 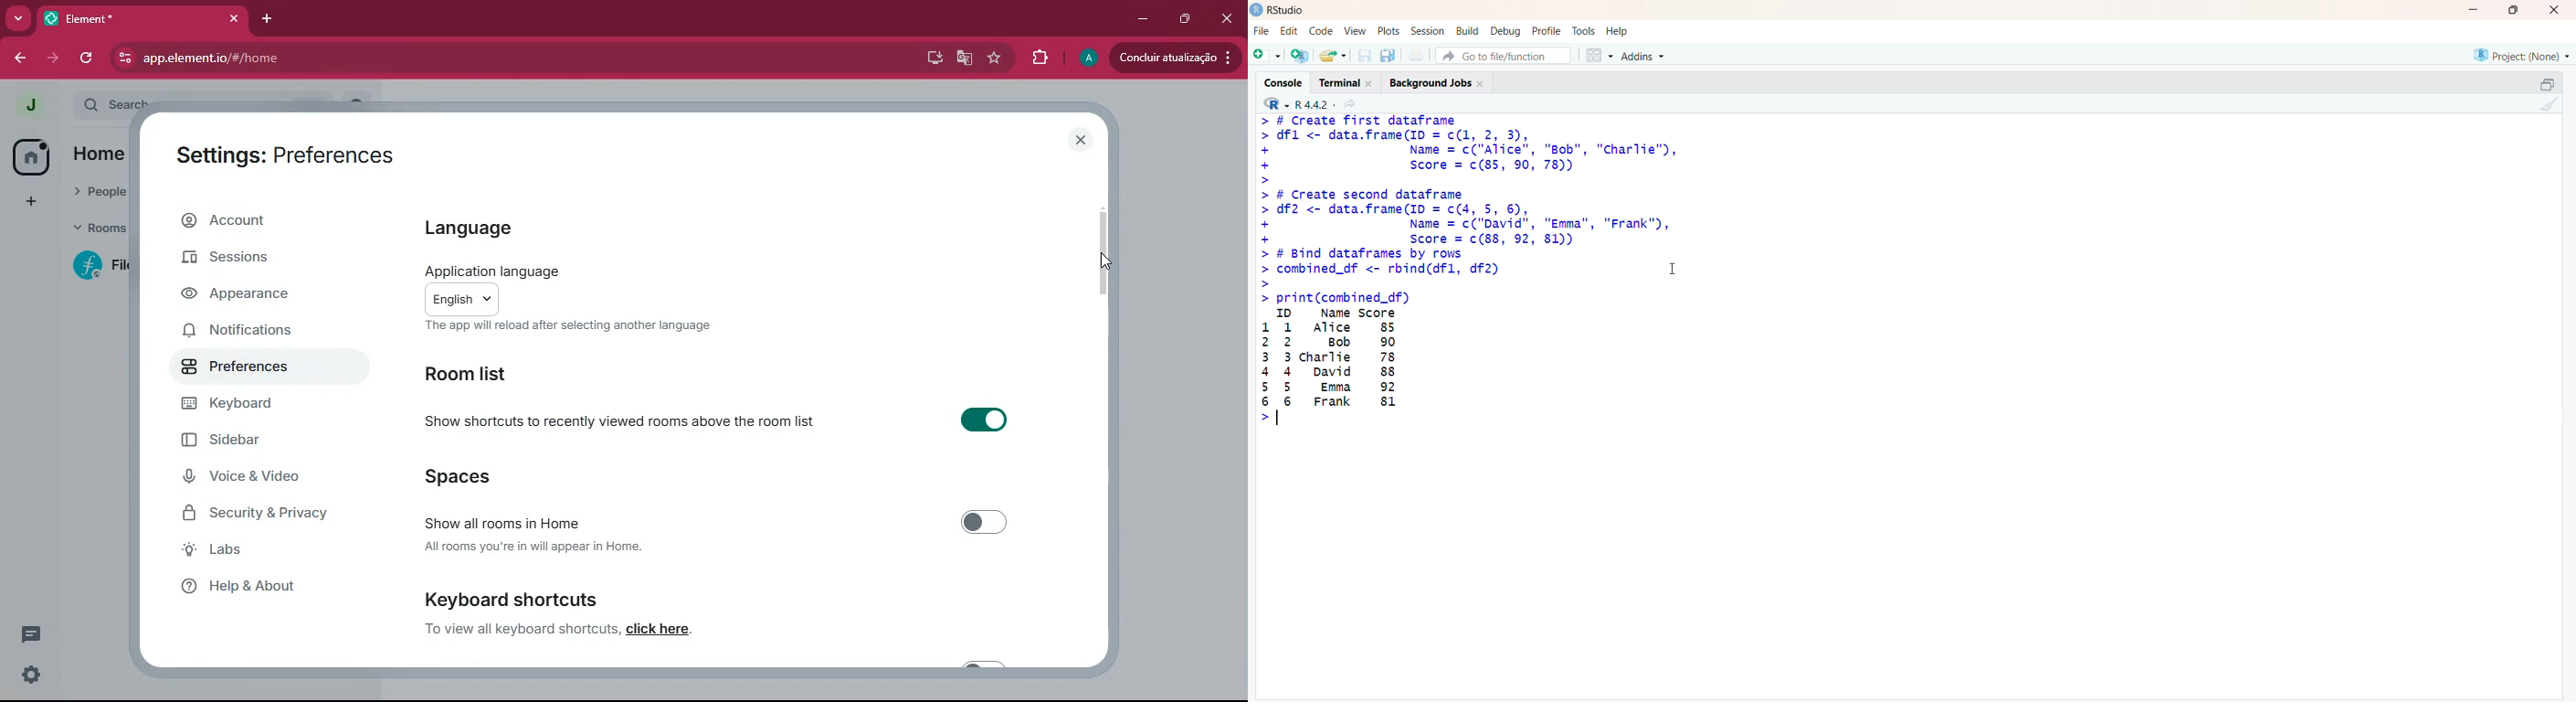 What do you see at coordinates (1334, 55) in the screenshot?
I see `open exixting file` at bounding box center [1334, 55].